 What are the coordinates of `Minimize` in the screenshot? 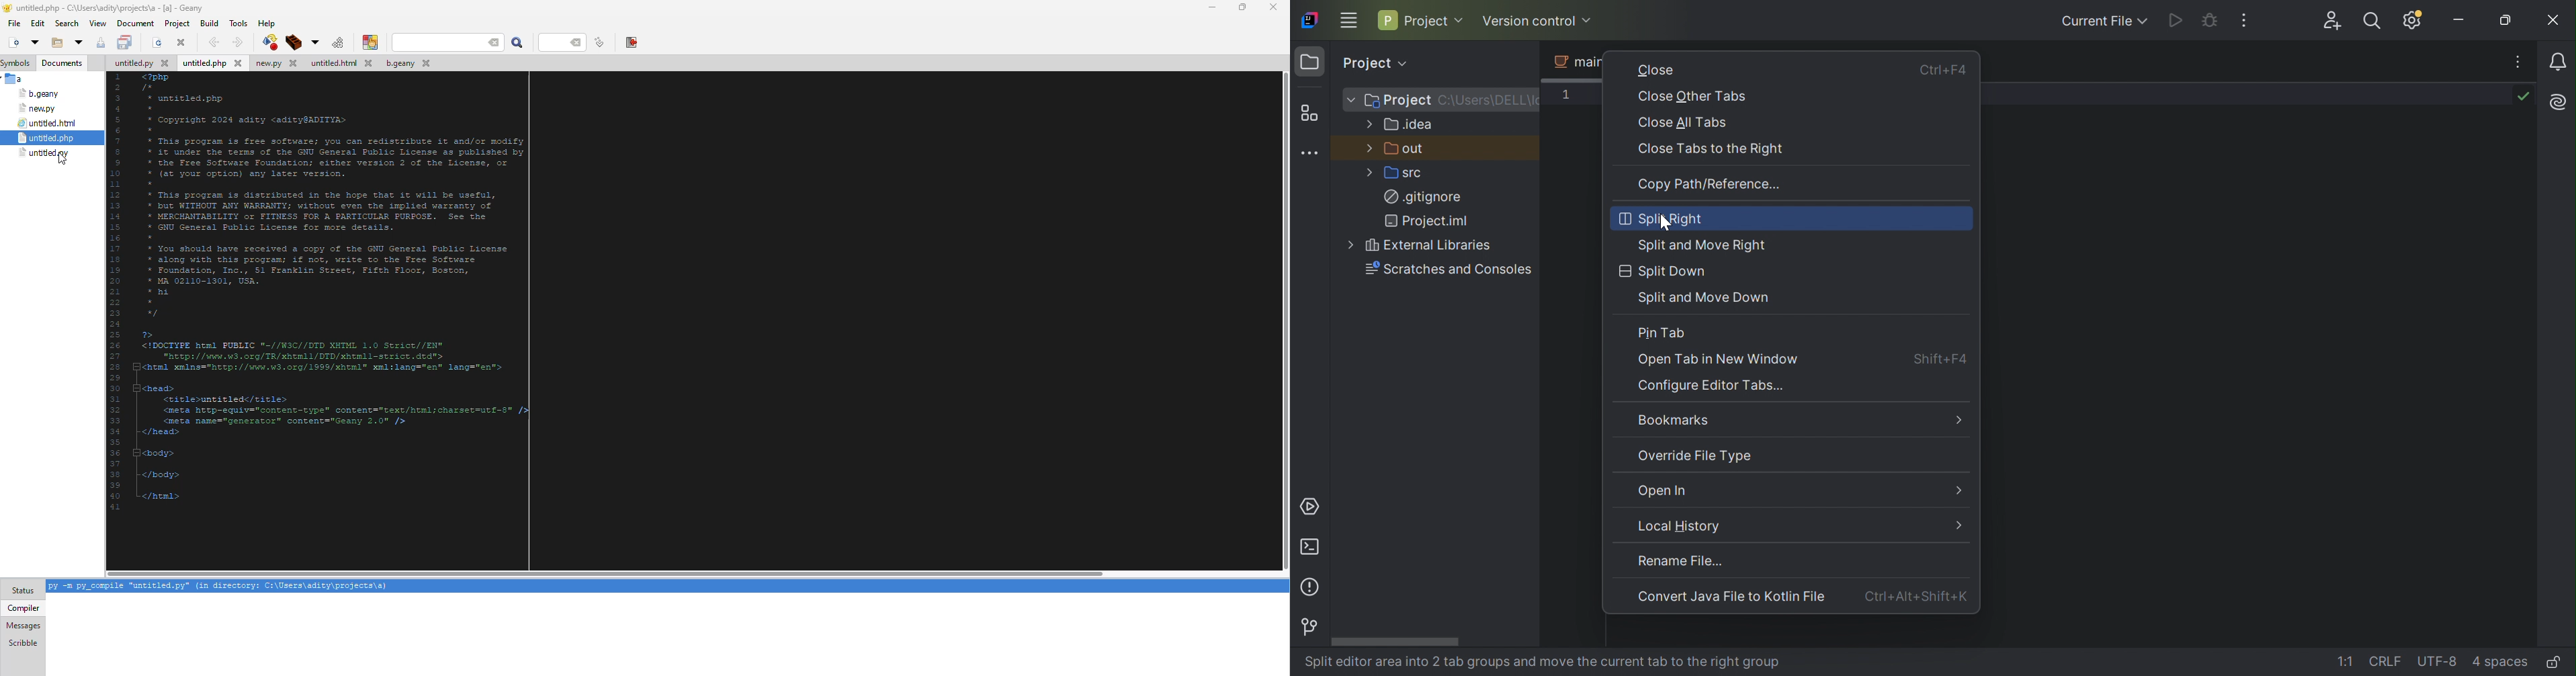 It's located at (2461, 21).